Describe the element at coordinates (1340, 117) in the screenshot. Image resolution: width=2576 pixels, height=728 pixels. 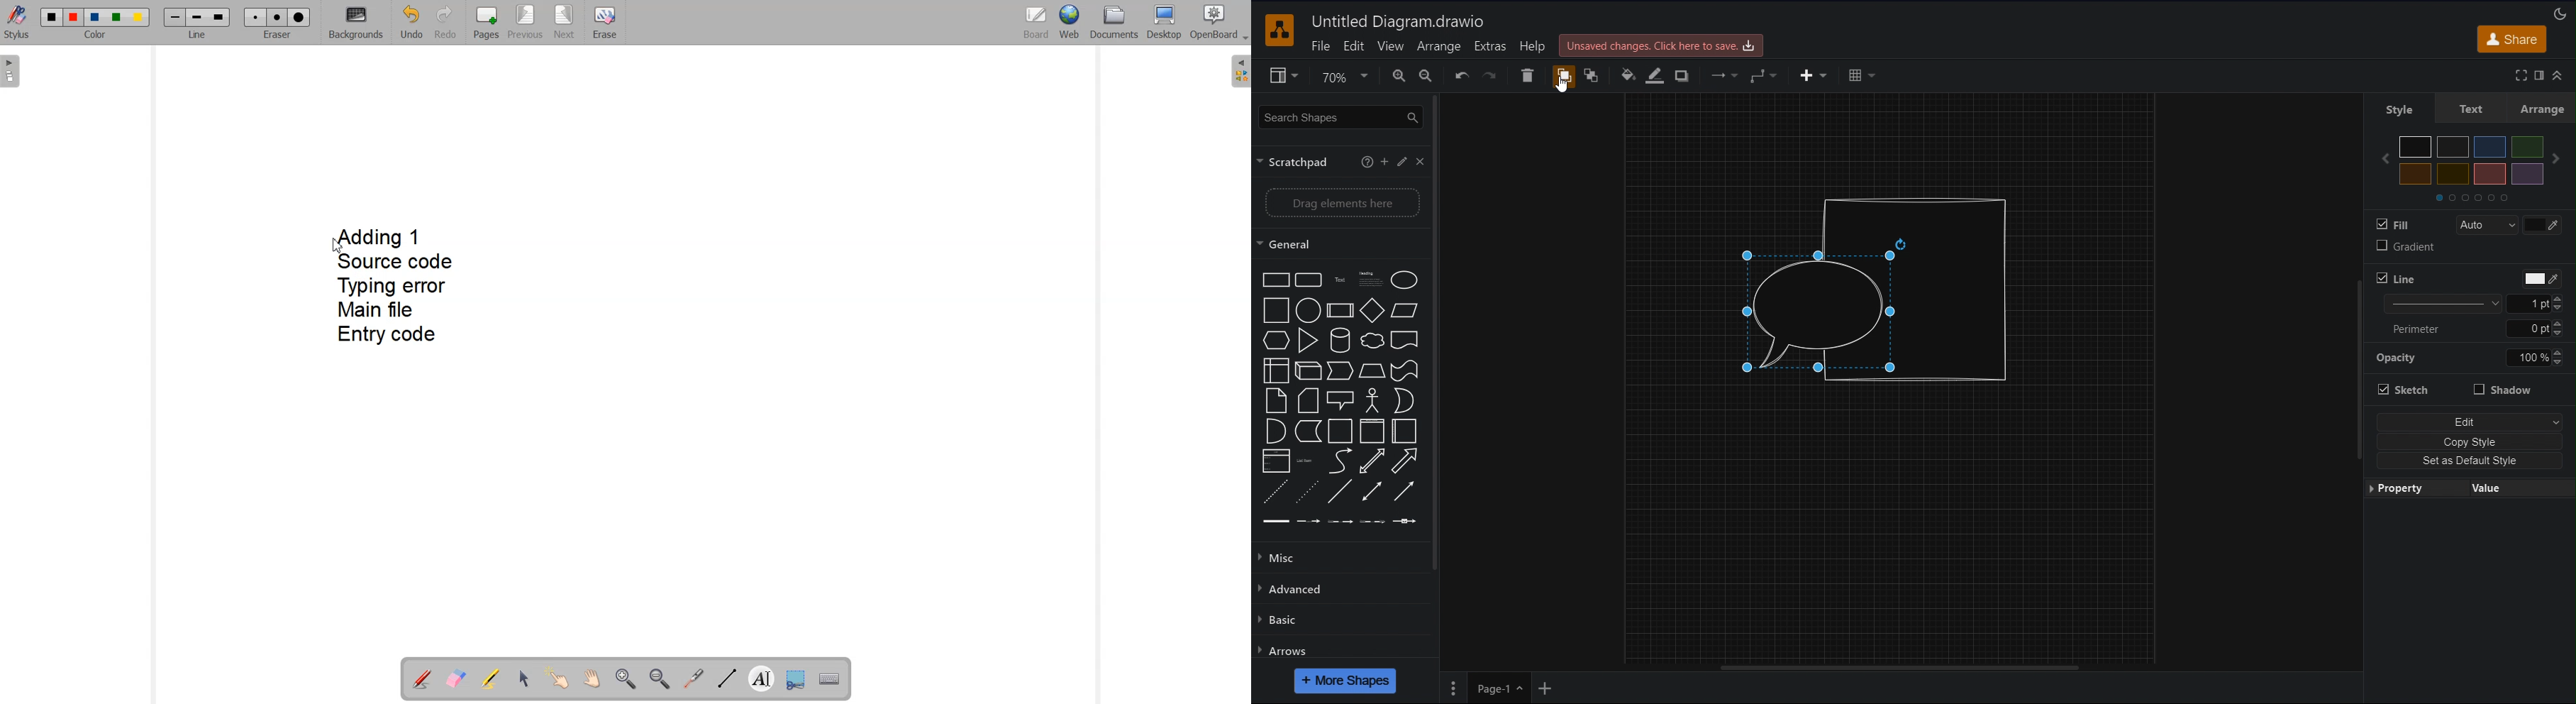
I see `Search Shapes` at that location.